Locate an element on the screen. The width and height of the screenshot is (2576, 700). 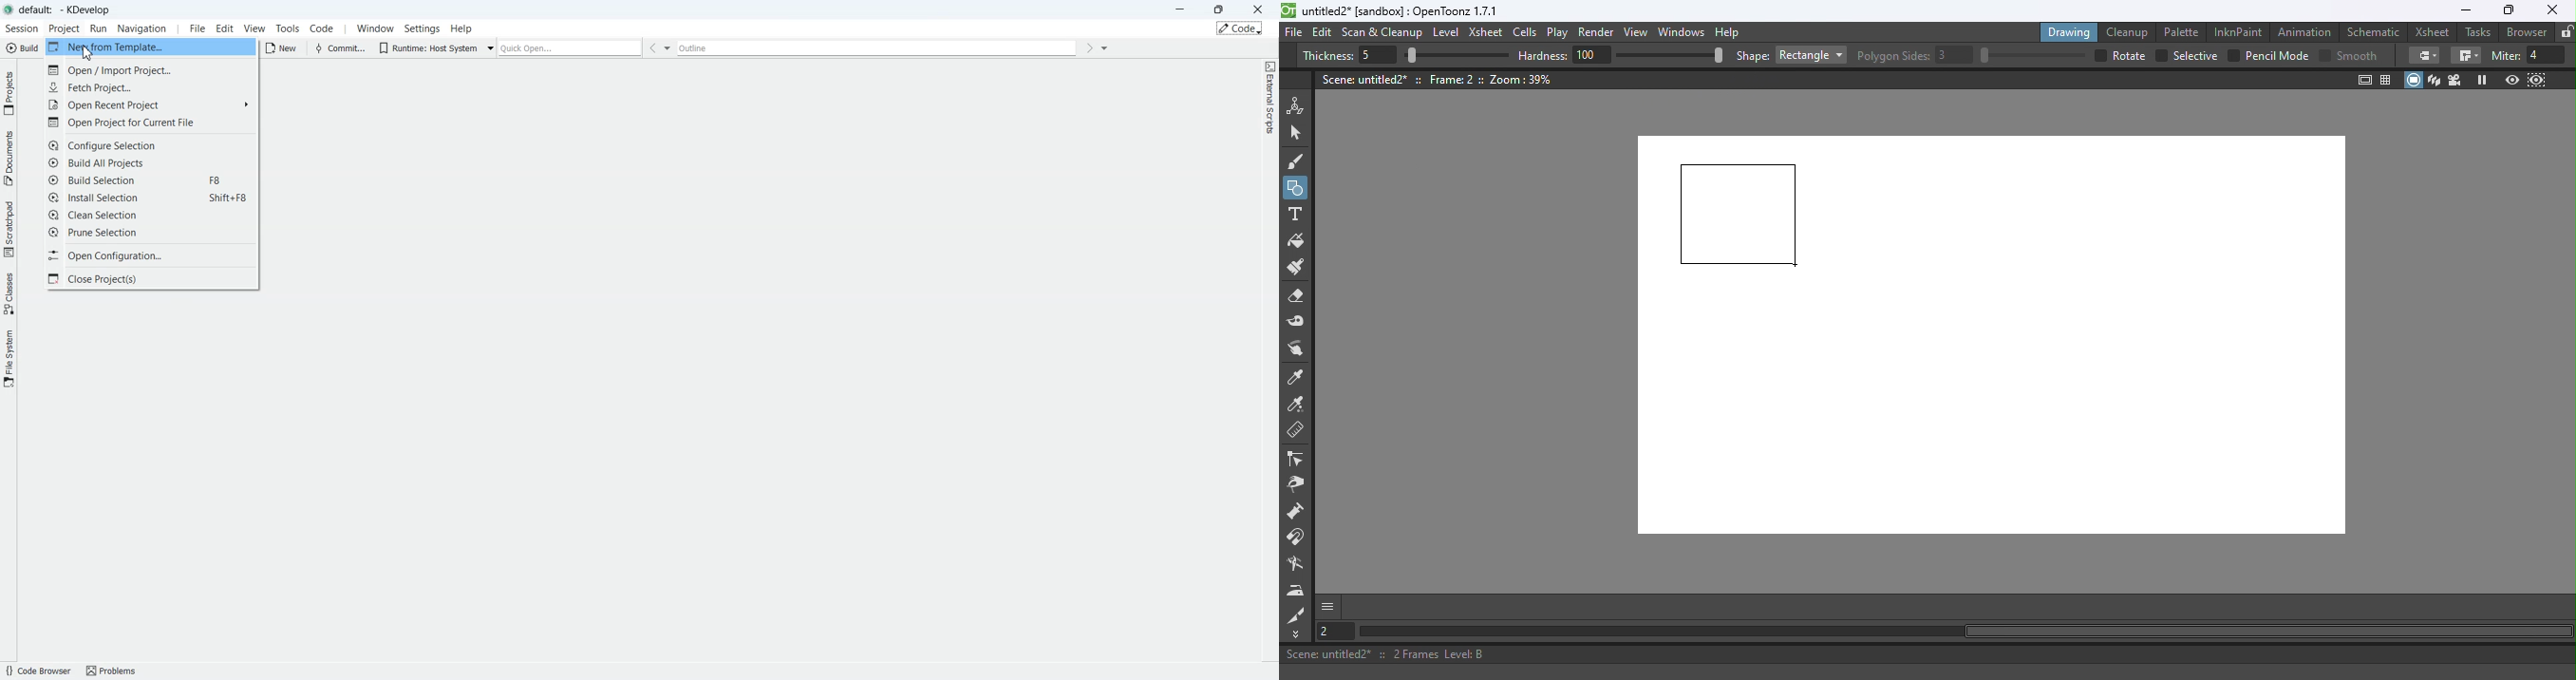
Drop down box is located at coordinates (1106, 47).